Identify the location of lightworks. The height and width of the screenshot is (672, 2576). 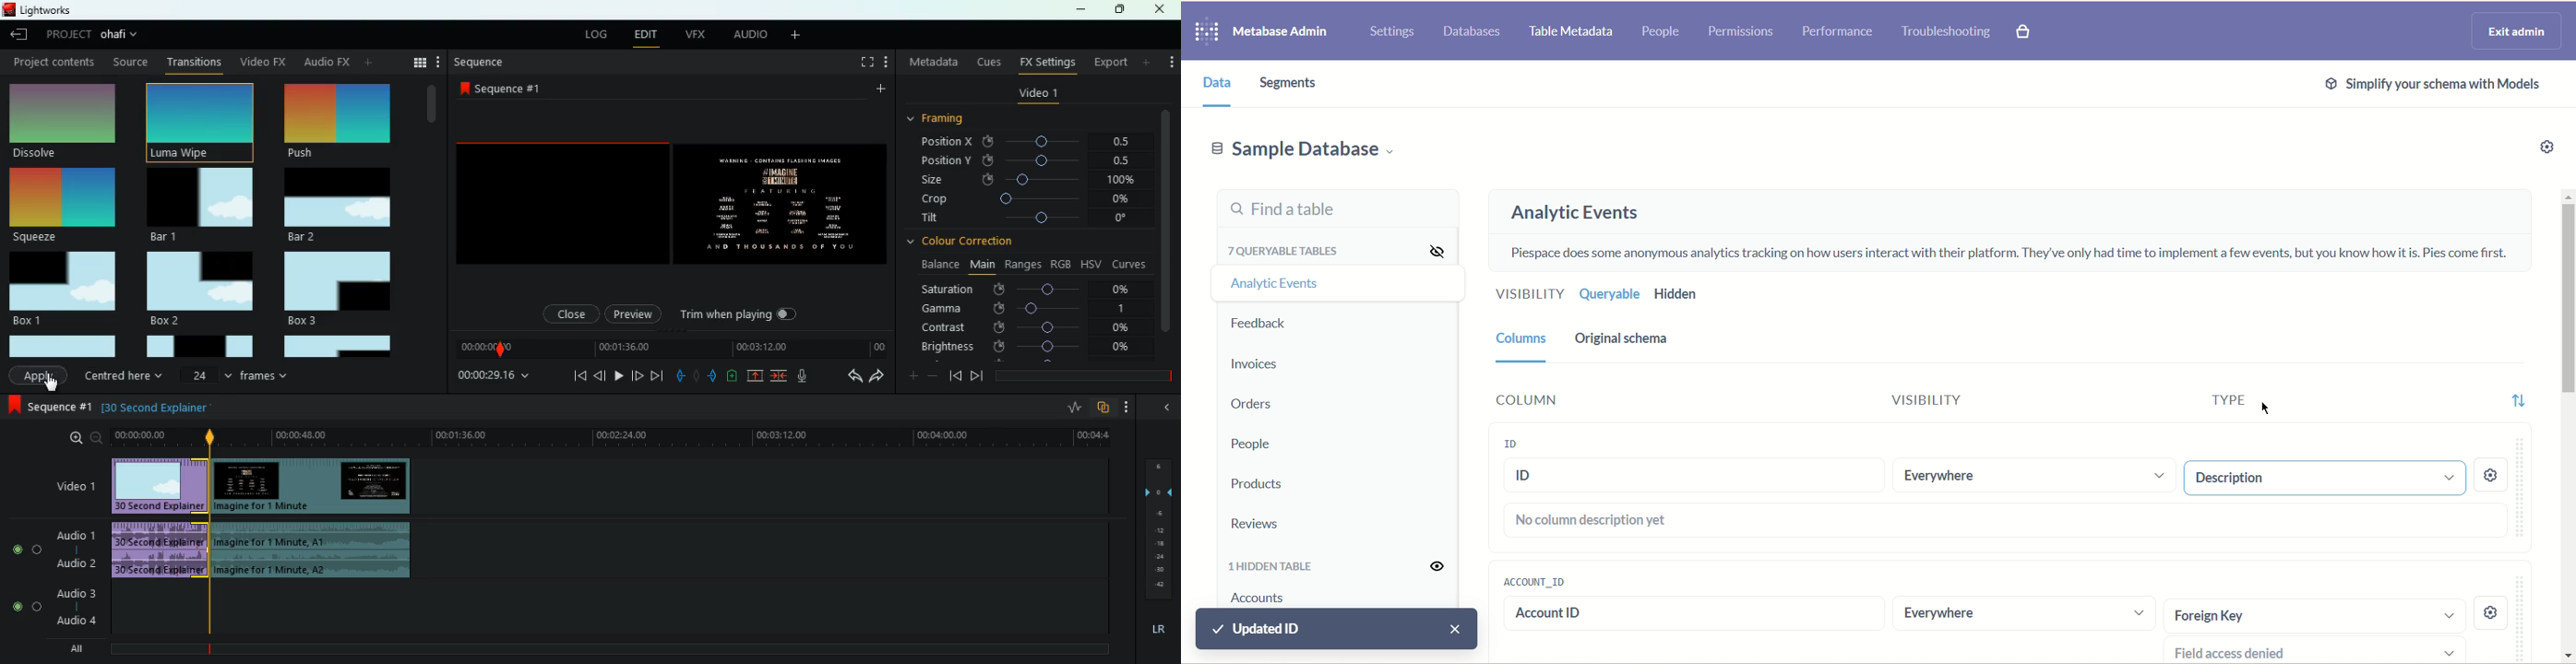
(39, 9).